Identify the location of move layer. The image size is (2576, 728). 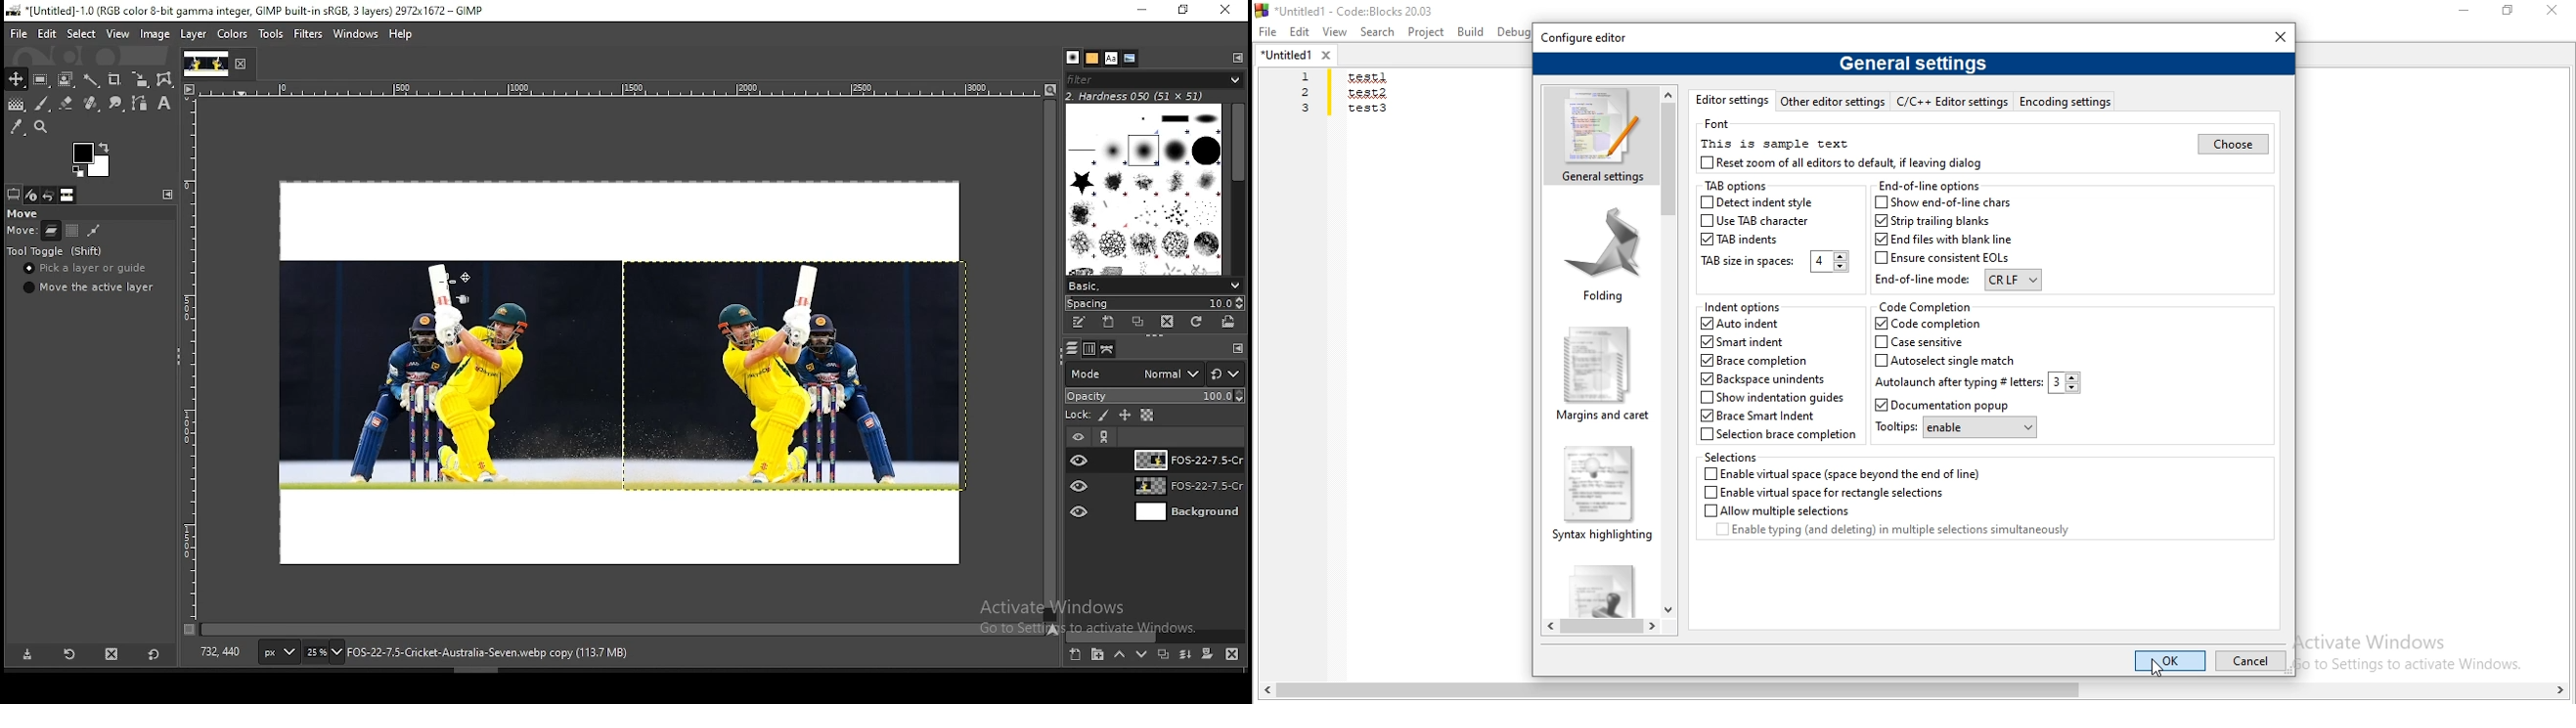
(51, 231).